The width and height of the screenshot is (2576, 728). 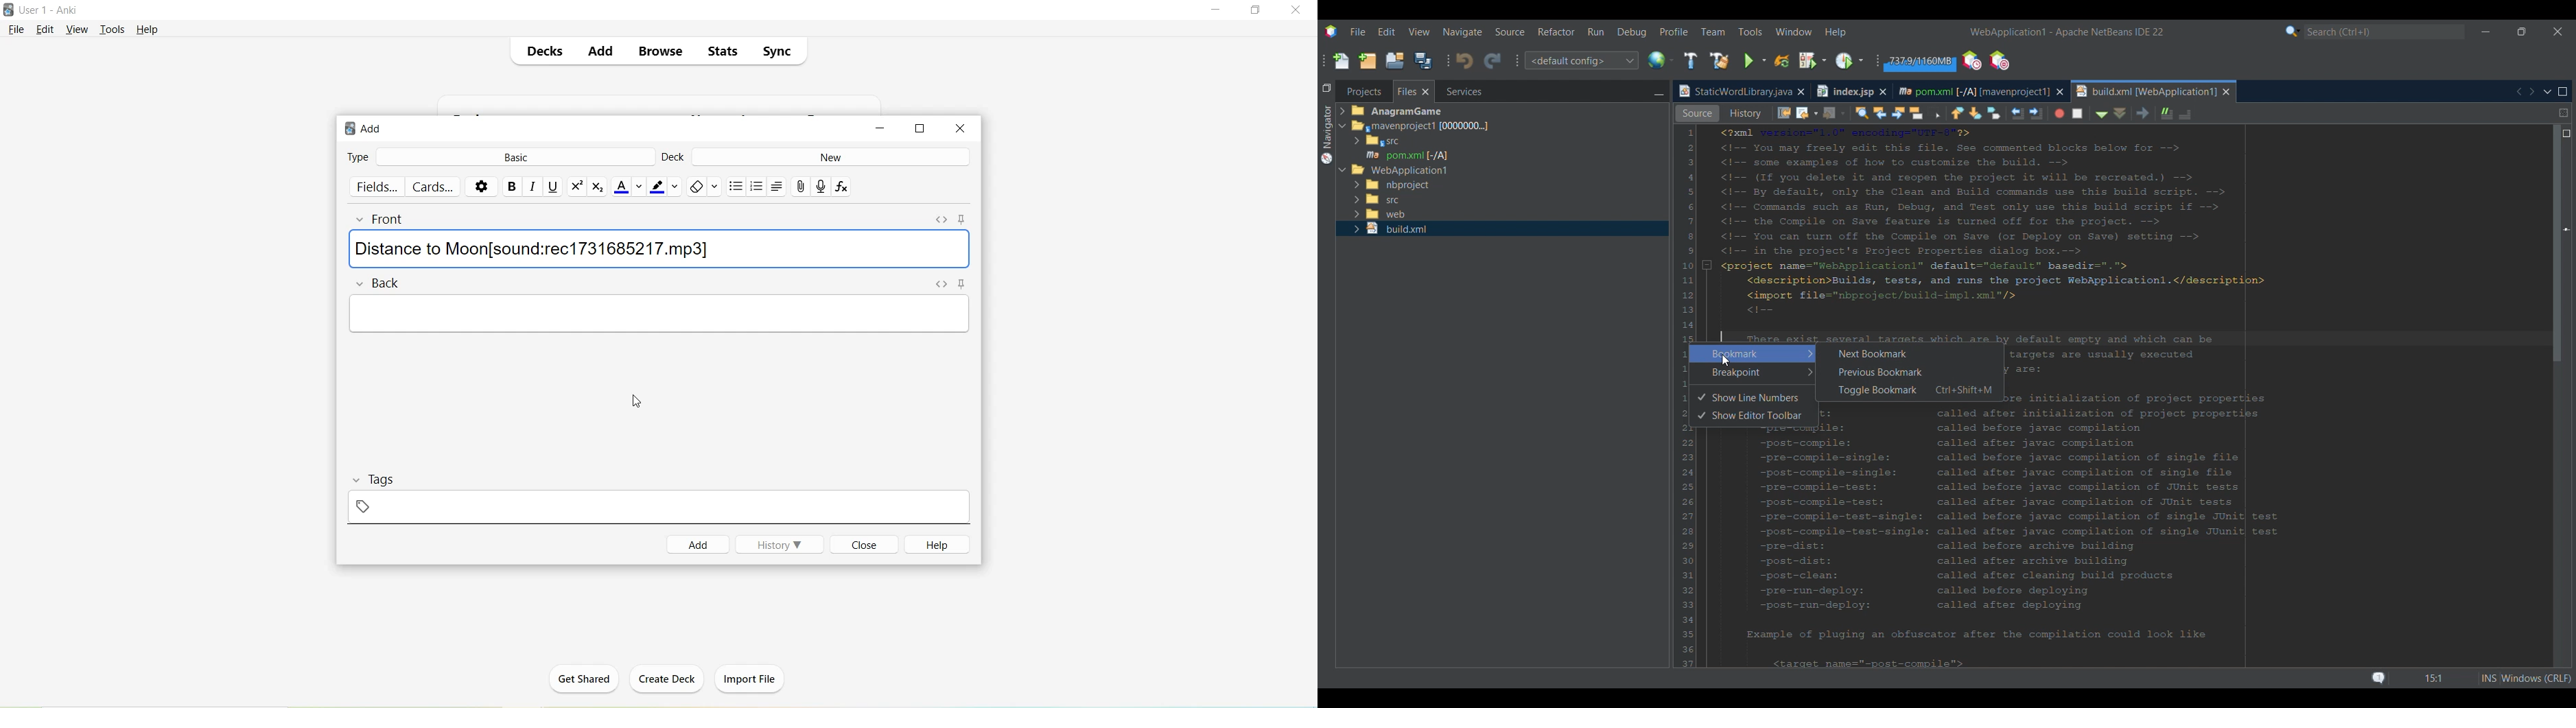 I want to click on Italic, so click(x=533, y=186).